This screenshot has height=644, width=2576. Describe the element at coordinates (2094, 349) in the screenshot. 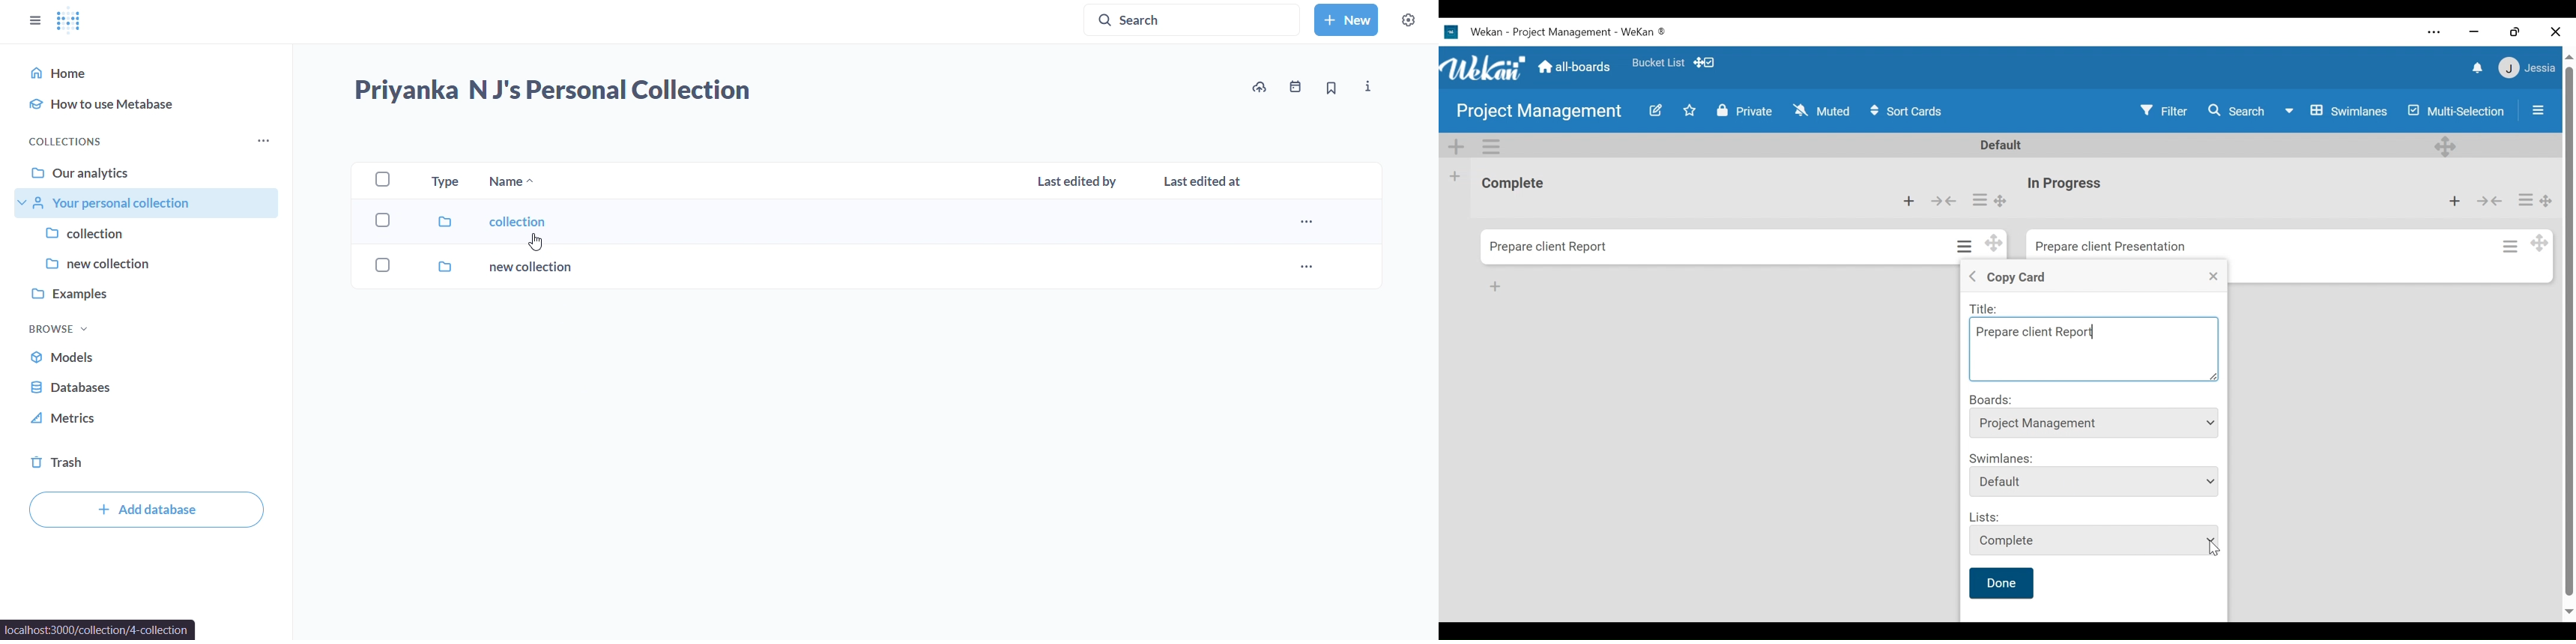

I see `Title Field` at that location.